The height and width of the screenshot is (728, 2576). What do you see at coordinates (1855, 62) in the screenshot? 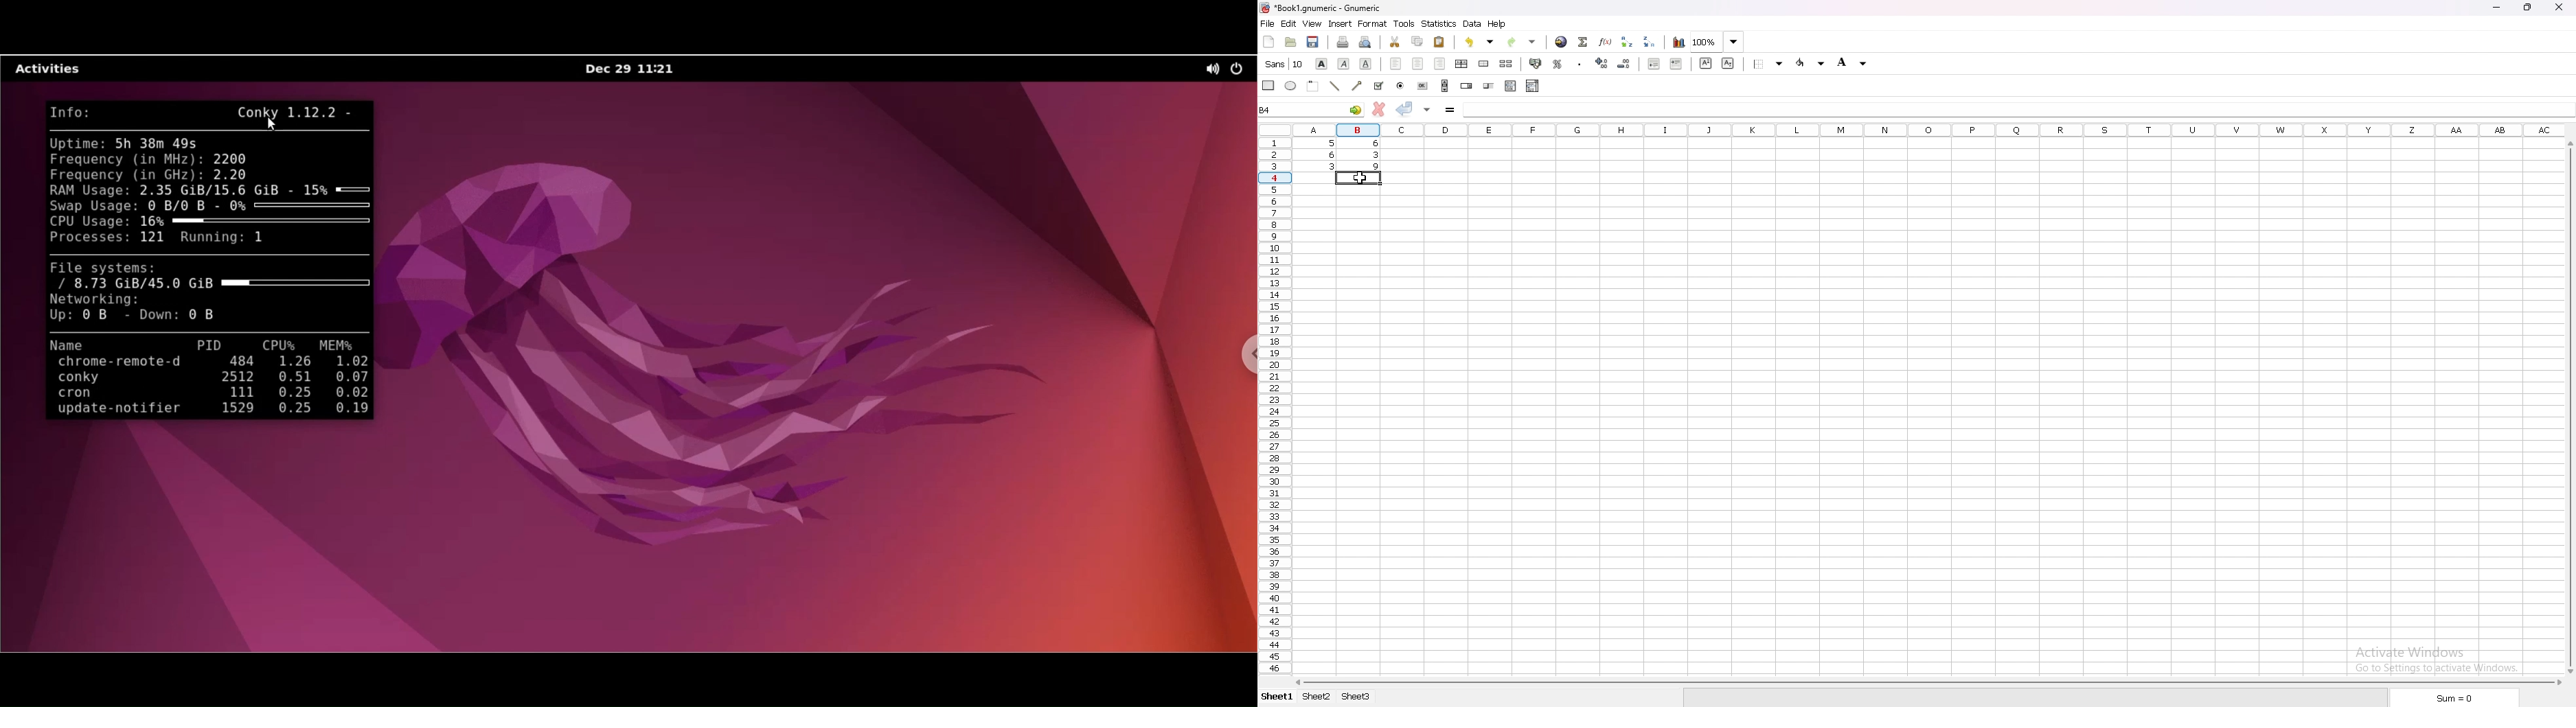
I see `foreground` at bounding box center [1855, 62].